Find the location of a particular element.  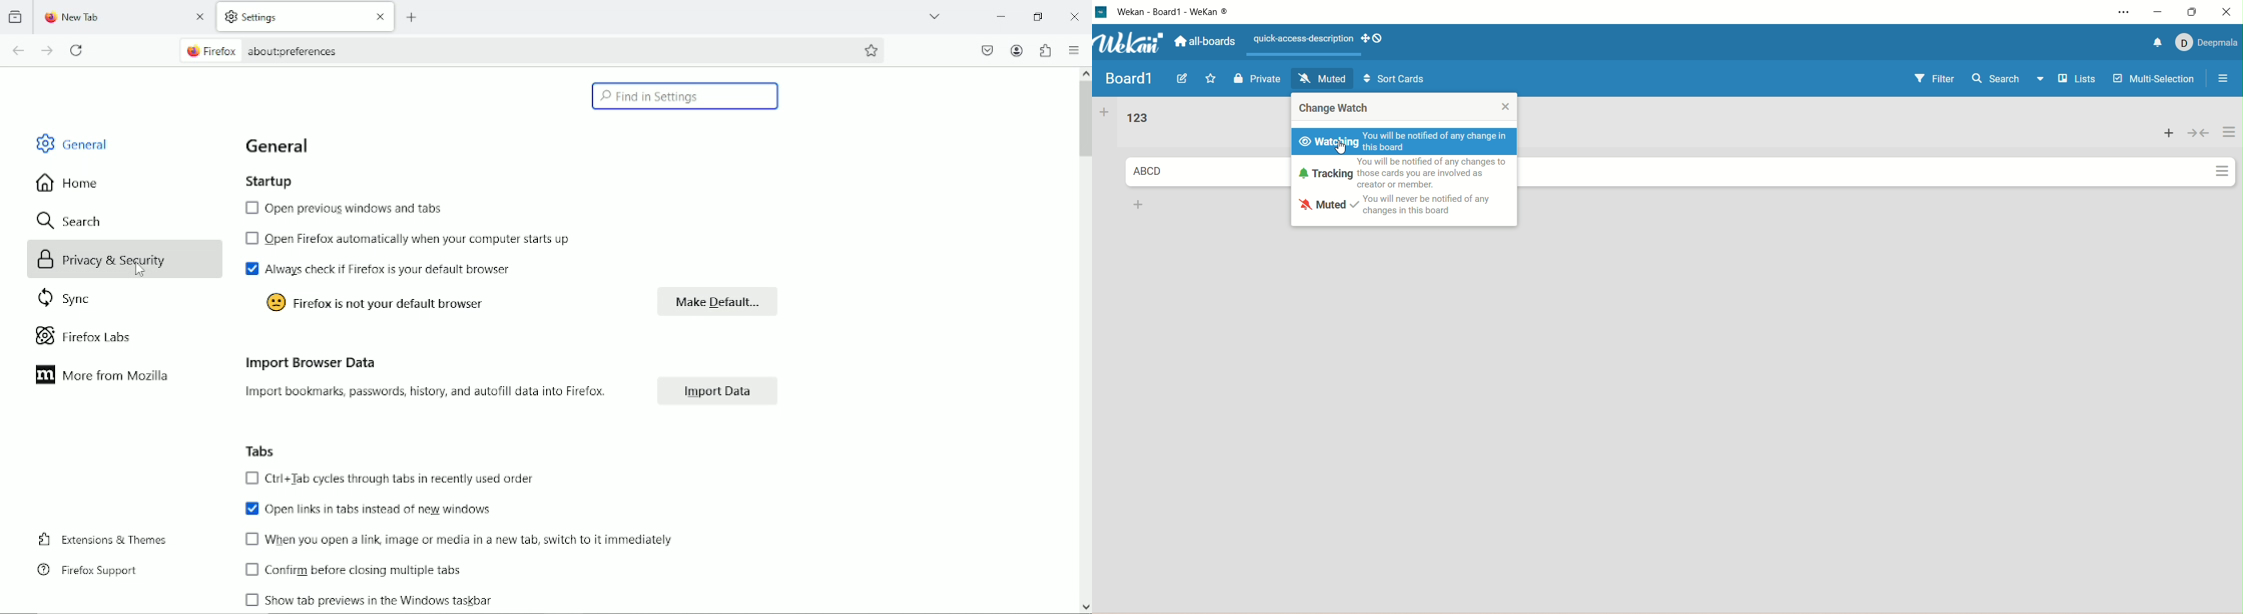

logo is located at coordinates (1102, 13).